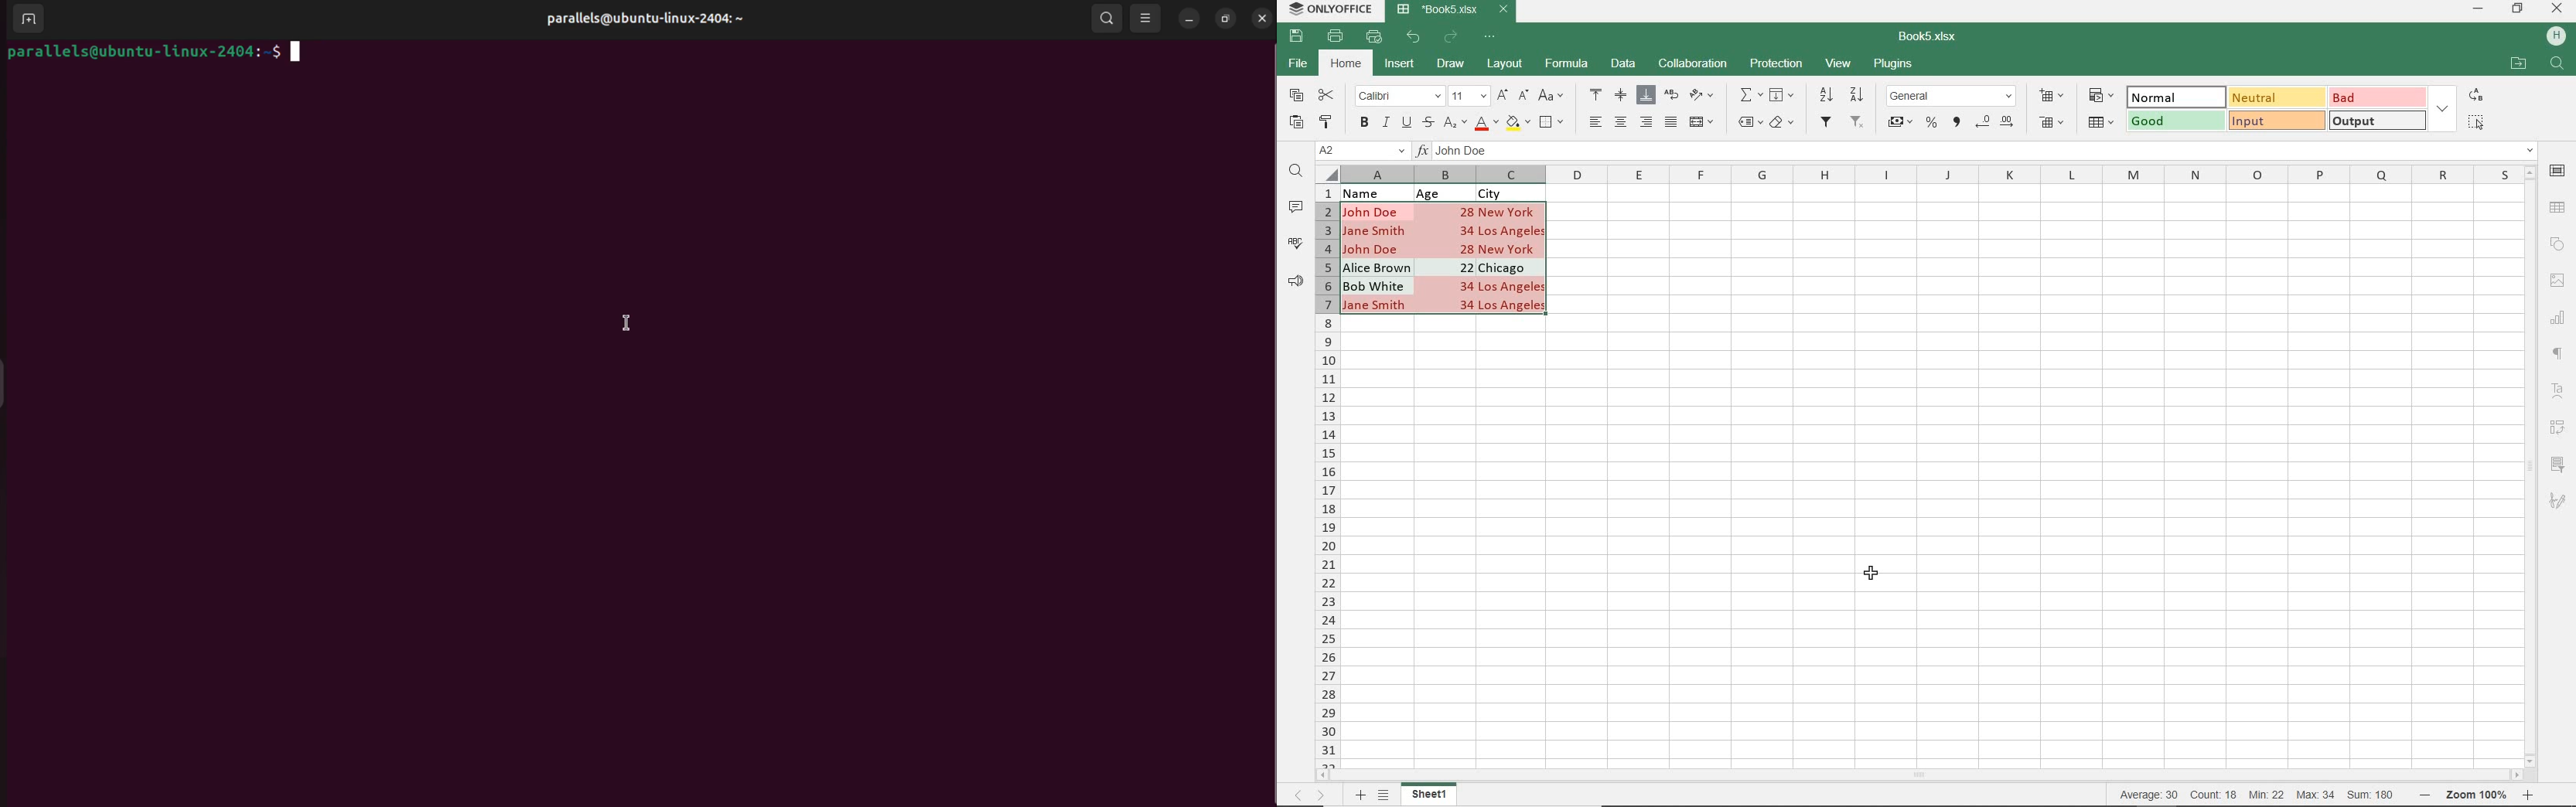 The width and height of the screenshot is (2576, 812). I want to click on PROTECTION, so click(1776, 63).